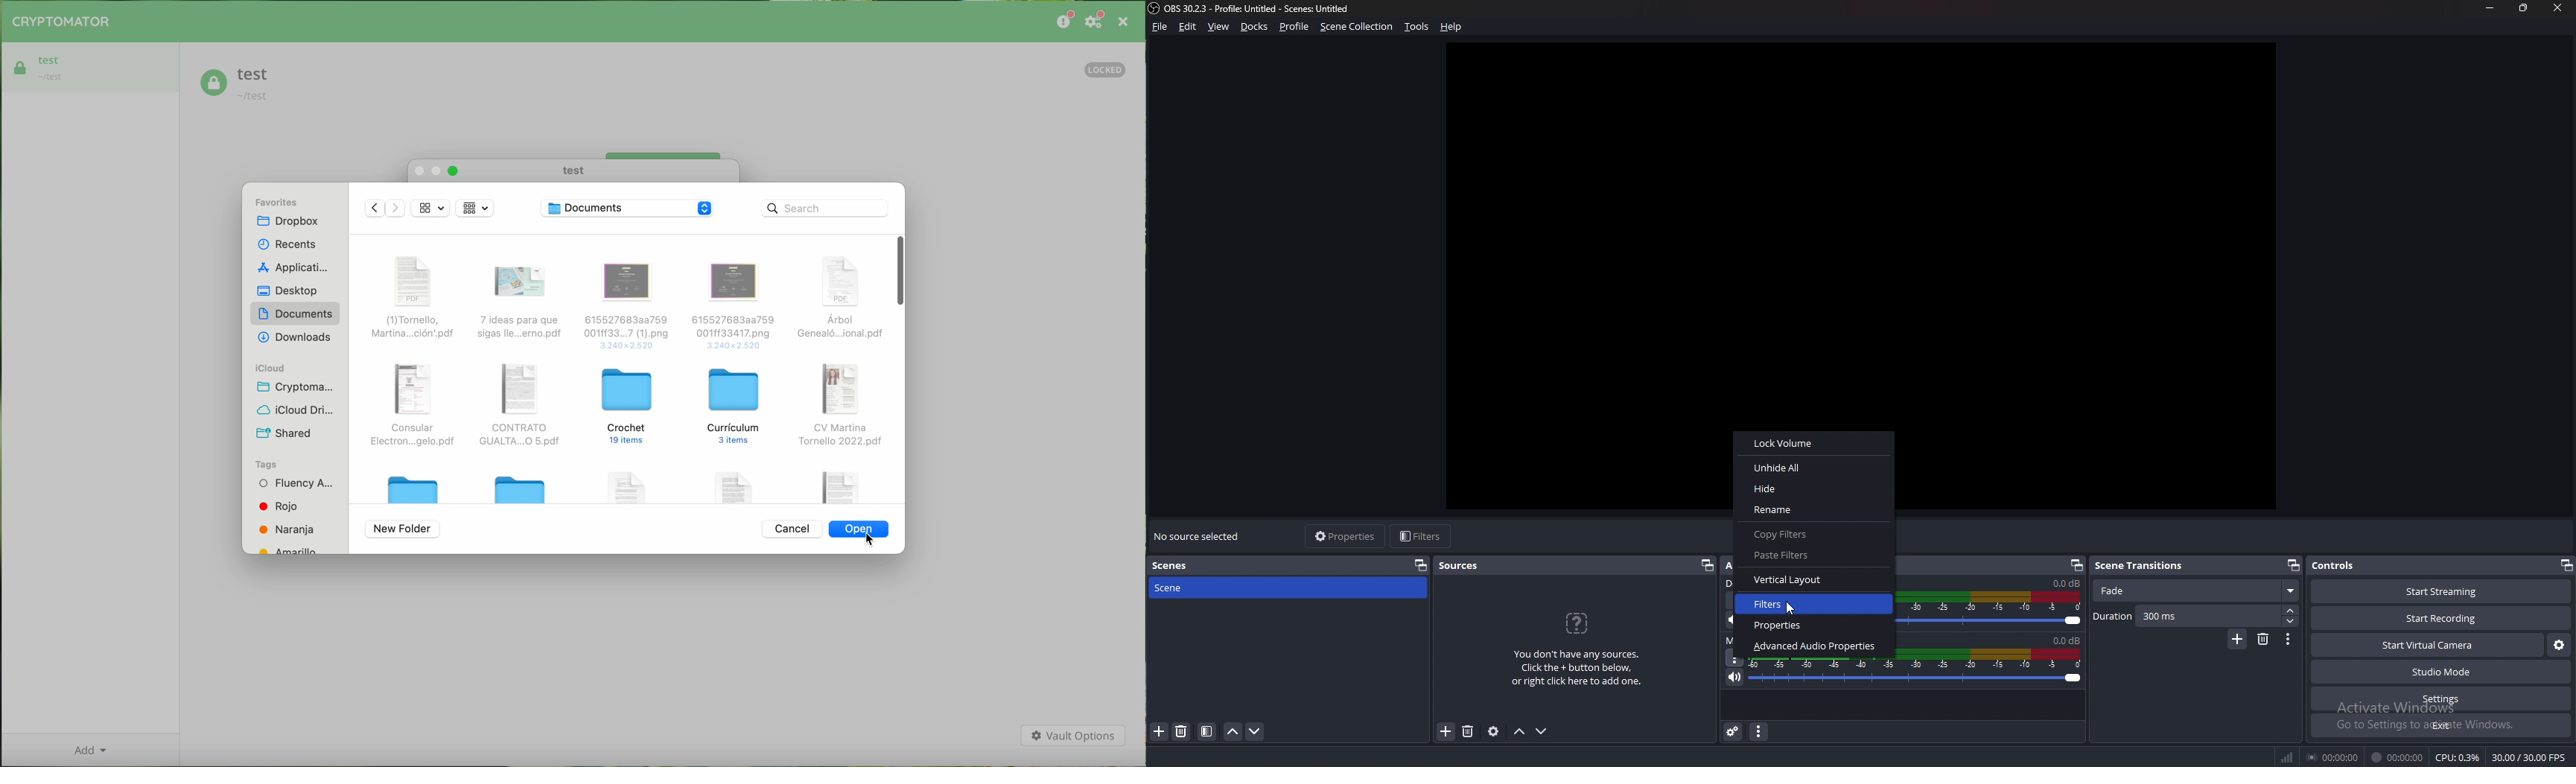  Describe the element at coordinates (1421, 565) in the screenshot. I see `properties` at that location.